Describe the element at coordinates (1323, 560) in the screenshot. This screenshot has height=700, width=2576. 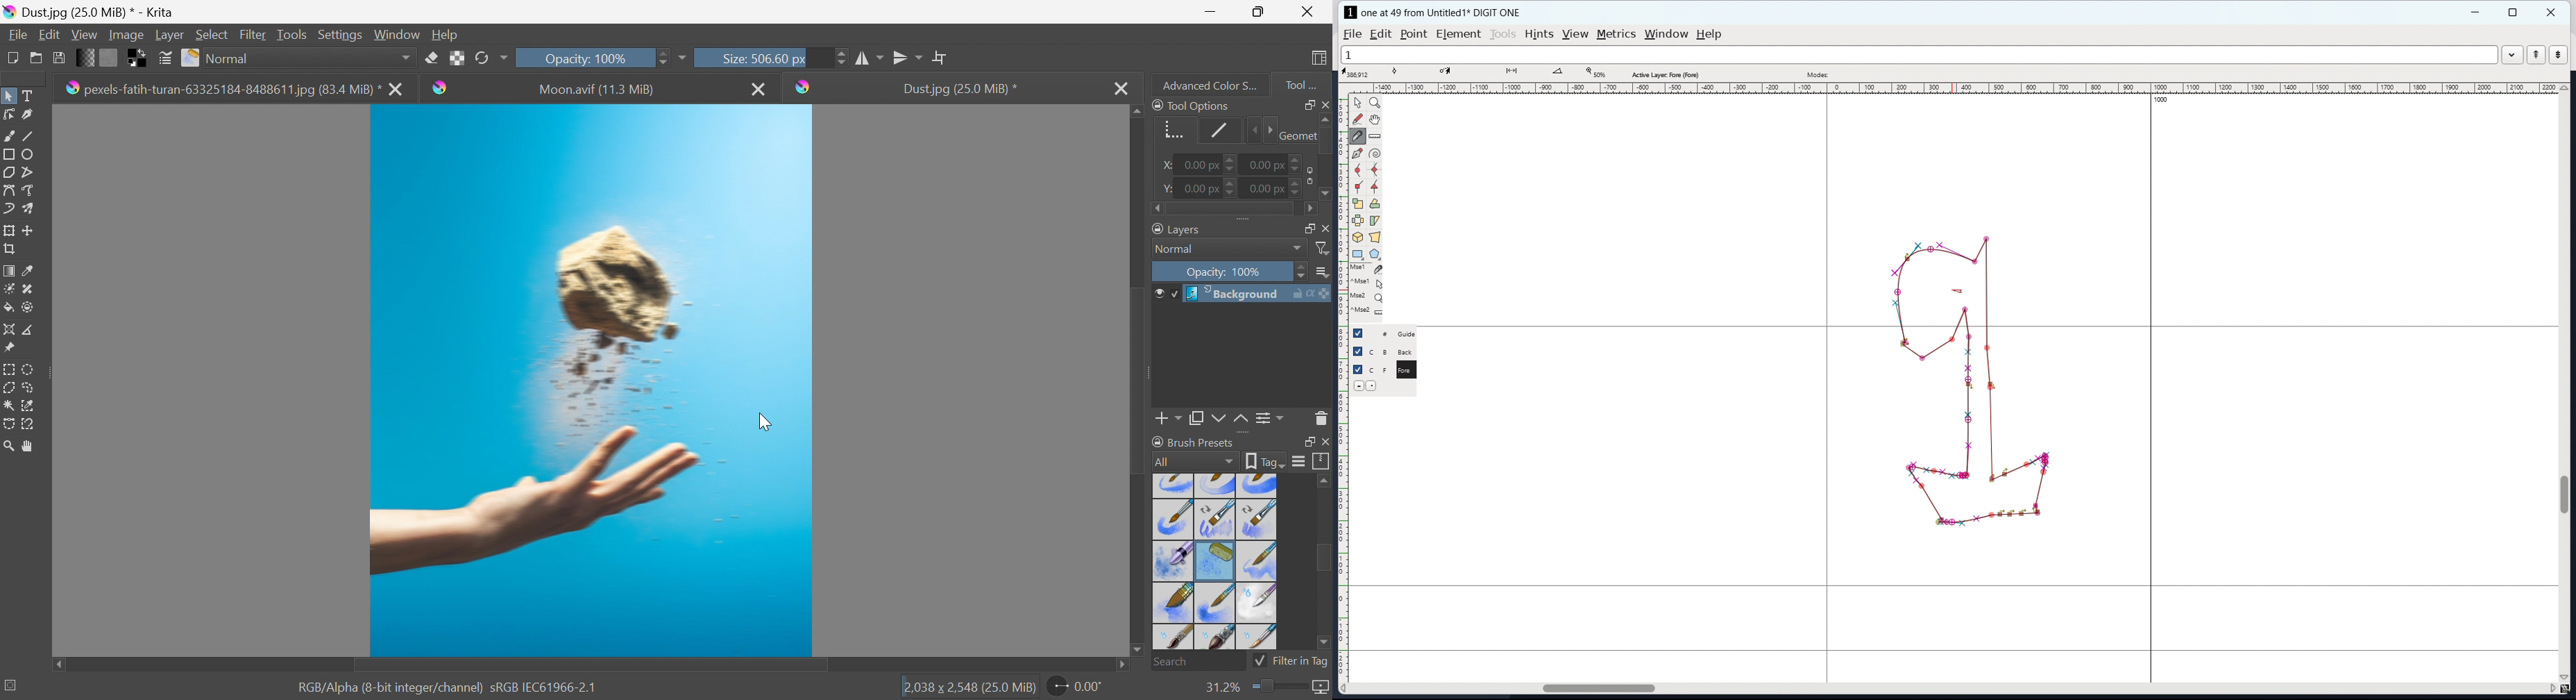
I see `Scroll Bar` at that location.